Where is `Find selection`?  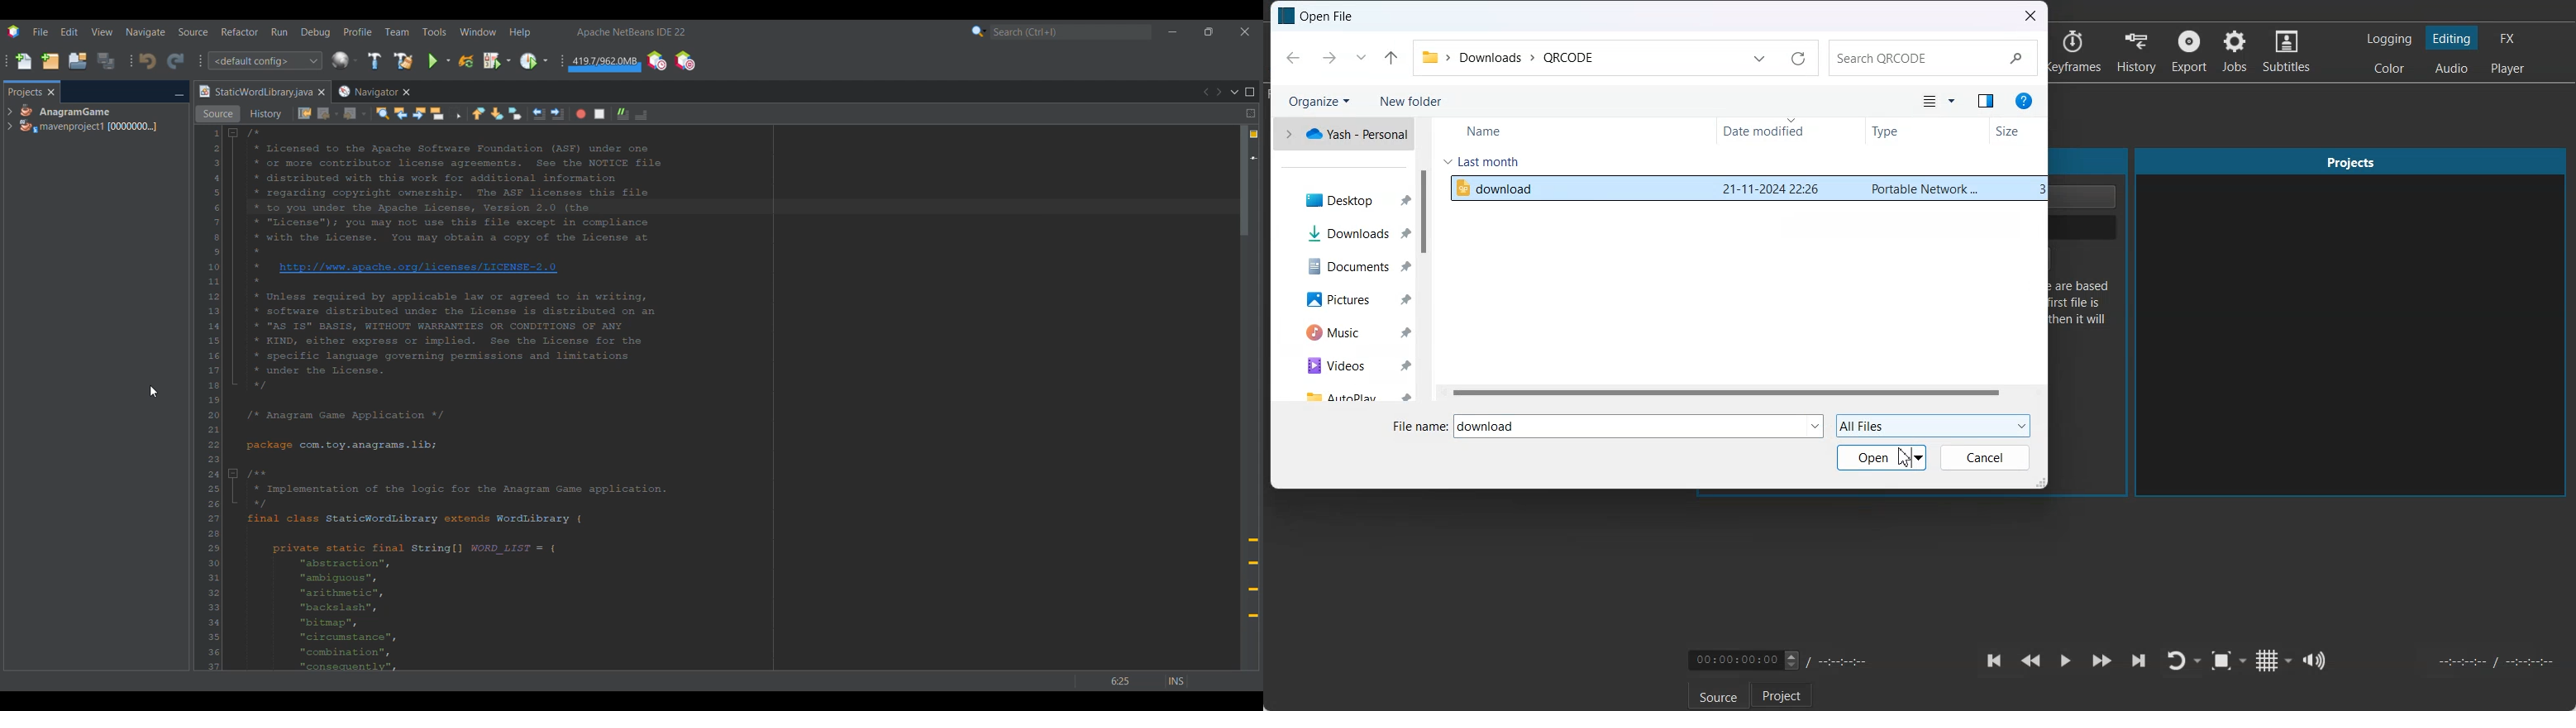 Find selection is located at coordinates (382, 113).